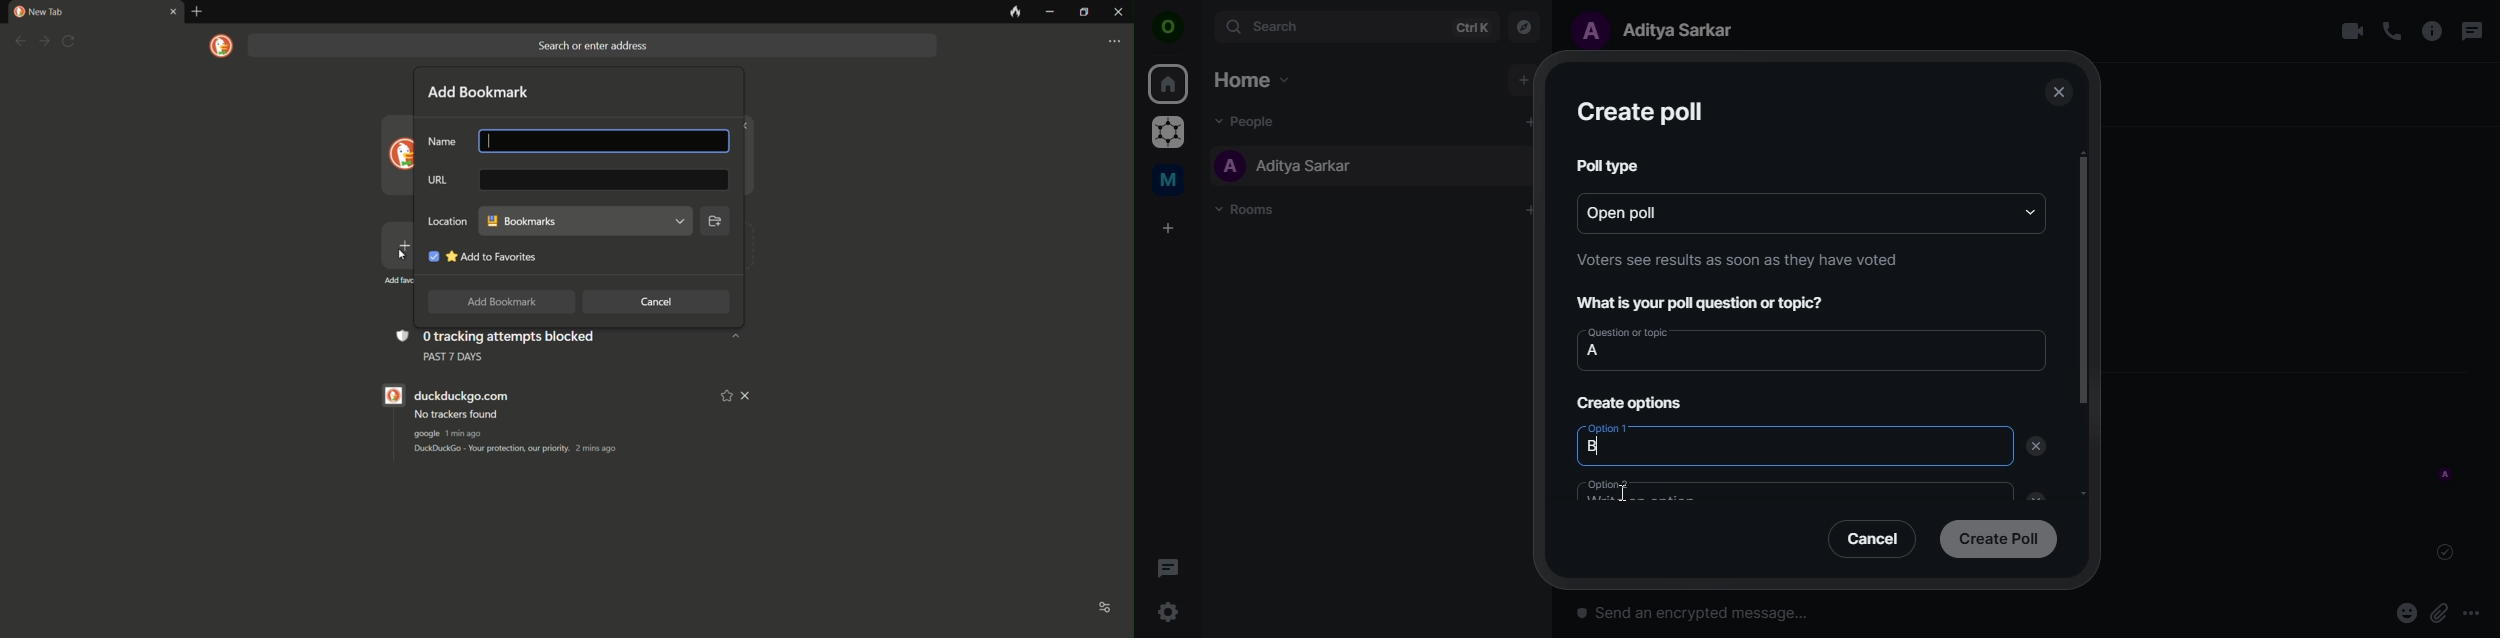 This screenshot has height=644, width=2520. Describe the element at coordinates (1594, 351) in the screenshot. I see `a` at that location.